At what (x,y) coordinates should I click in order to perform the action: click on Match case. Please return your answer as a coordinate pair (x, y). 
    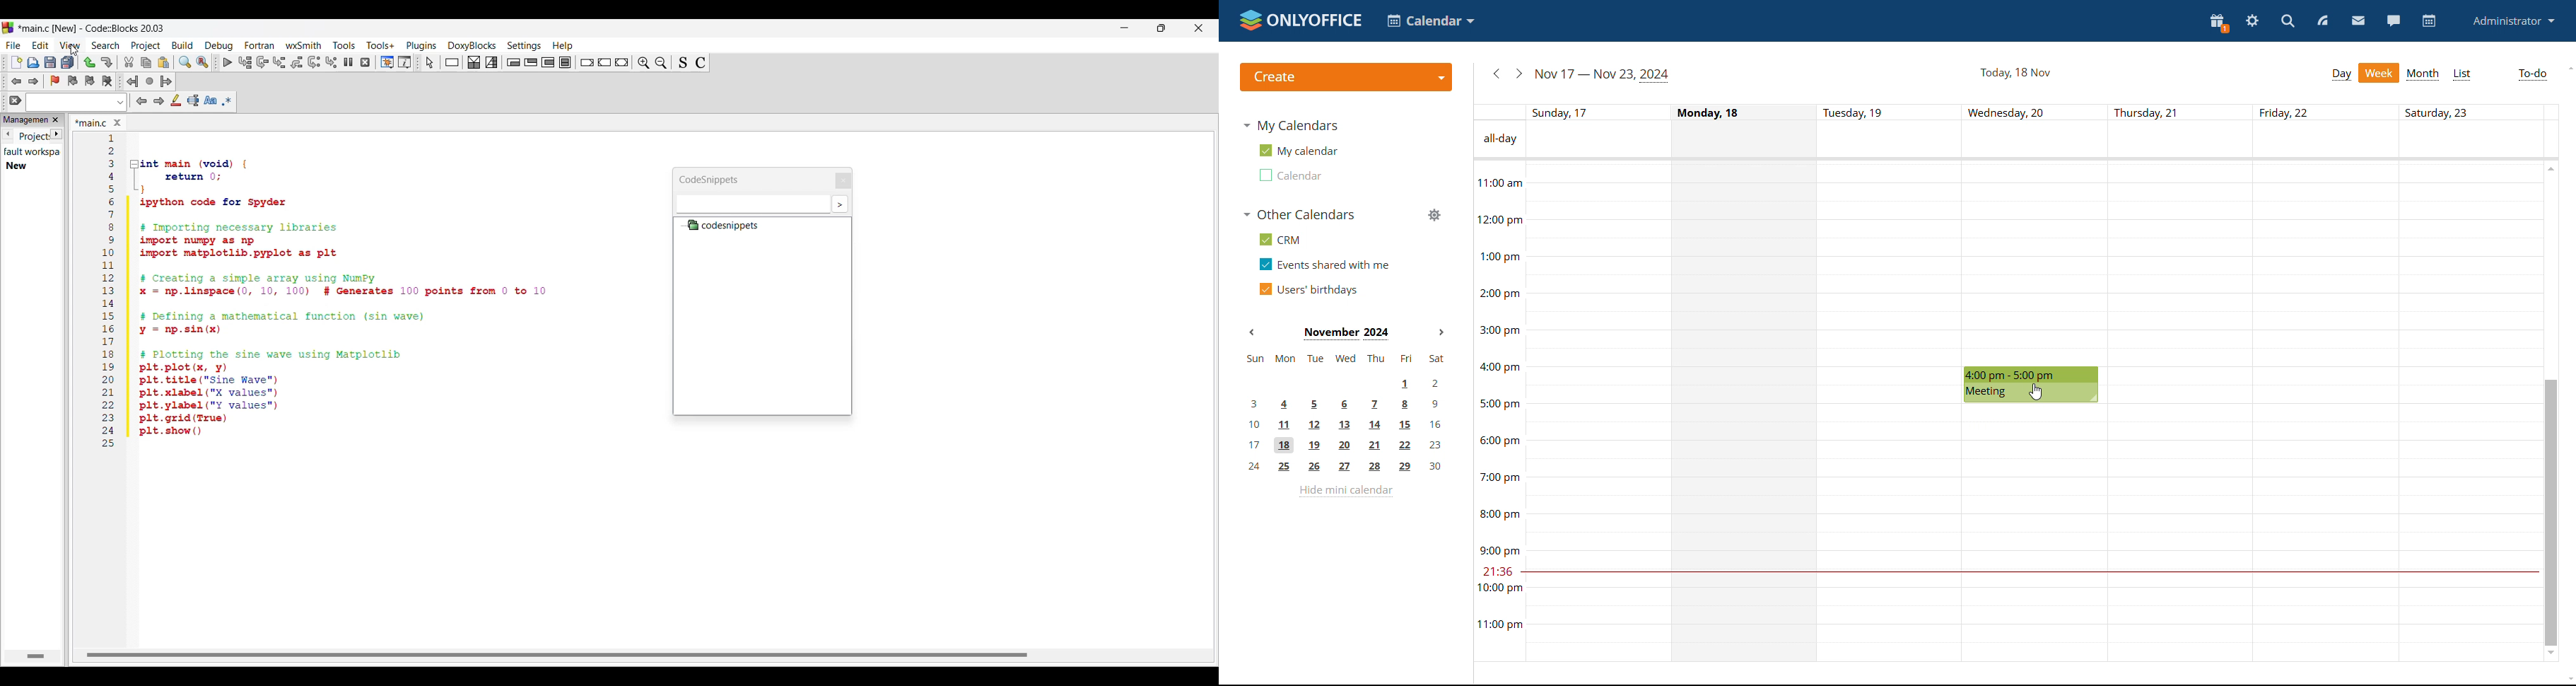
    Looking at the image, I should click on (211, 100).